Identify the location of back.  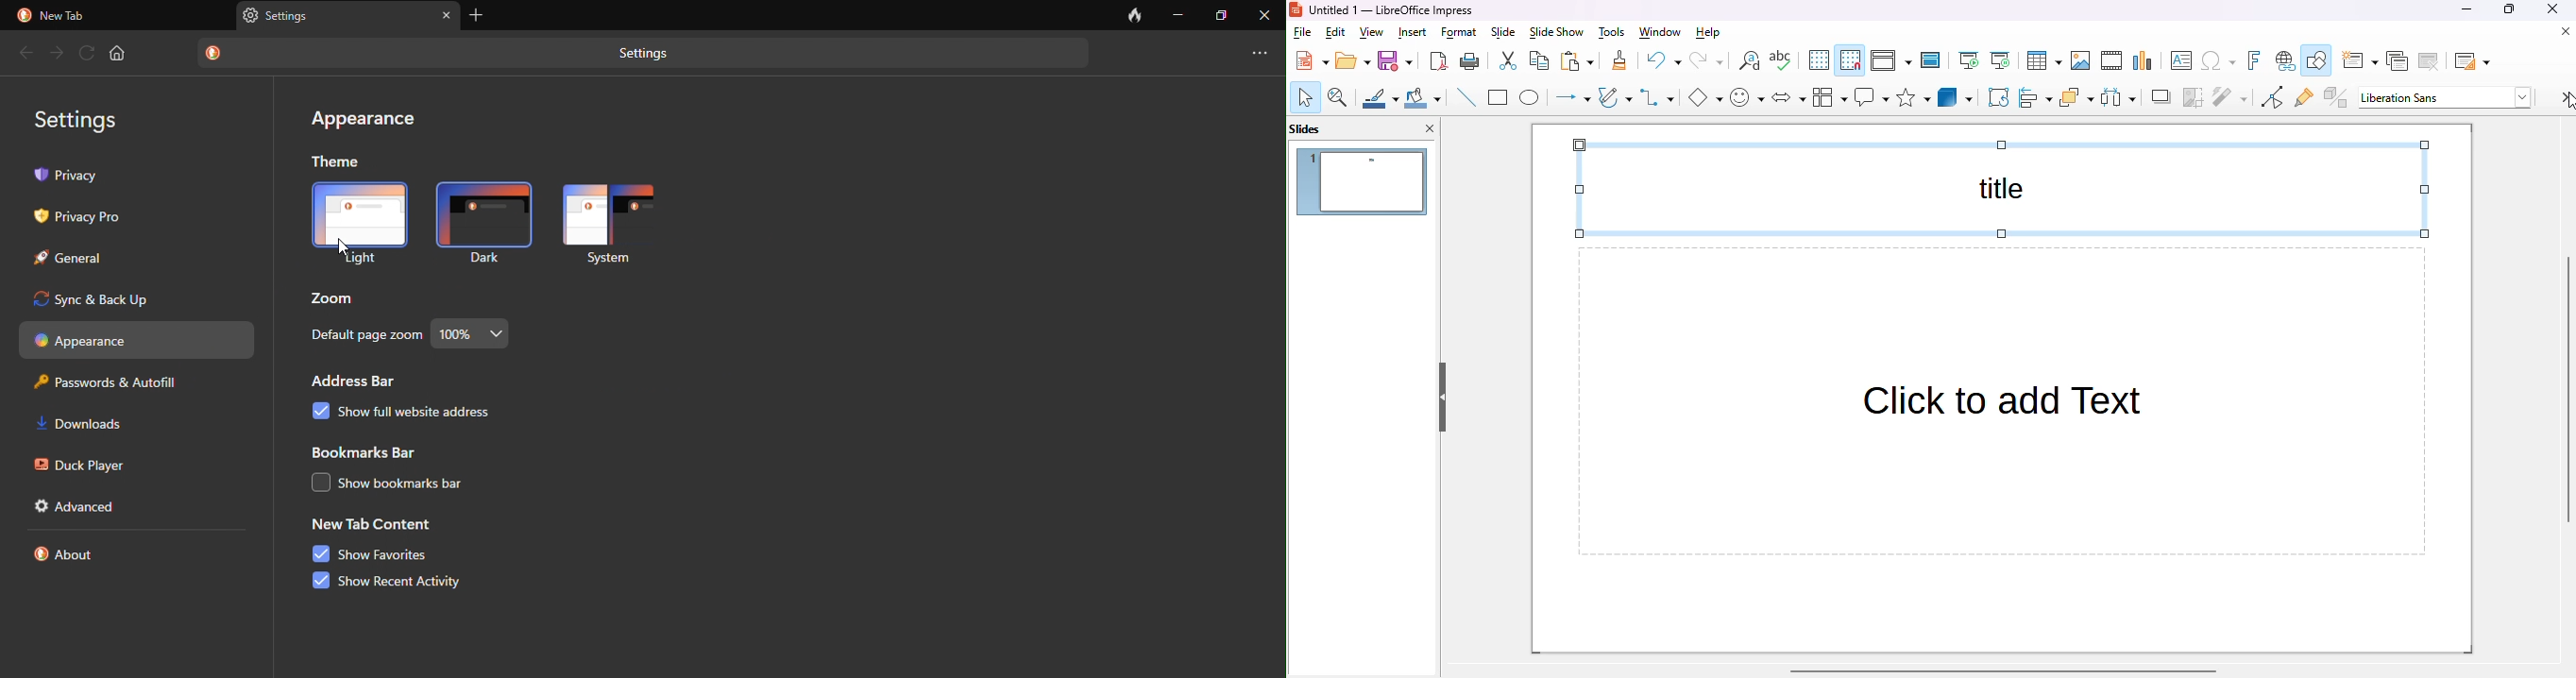
(24, 53).